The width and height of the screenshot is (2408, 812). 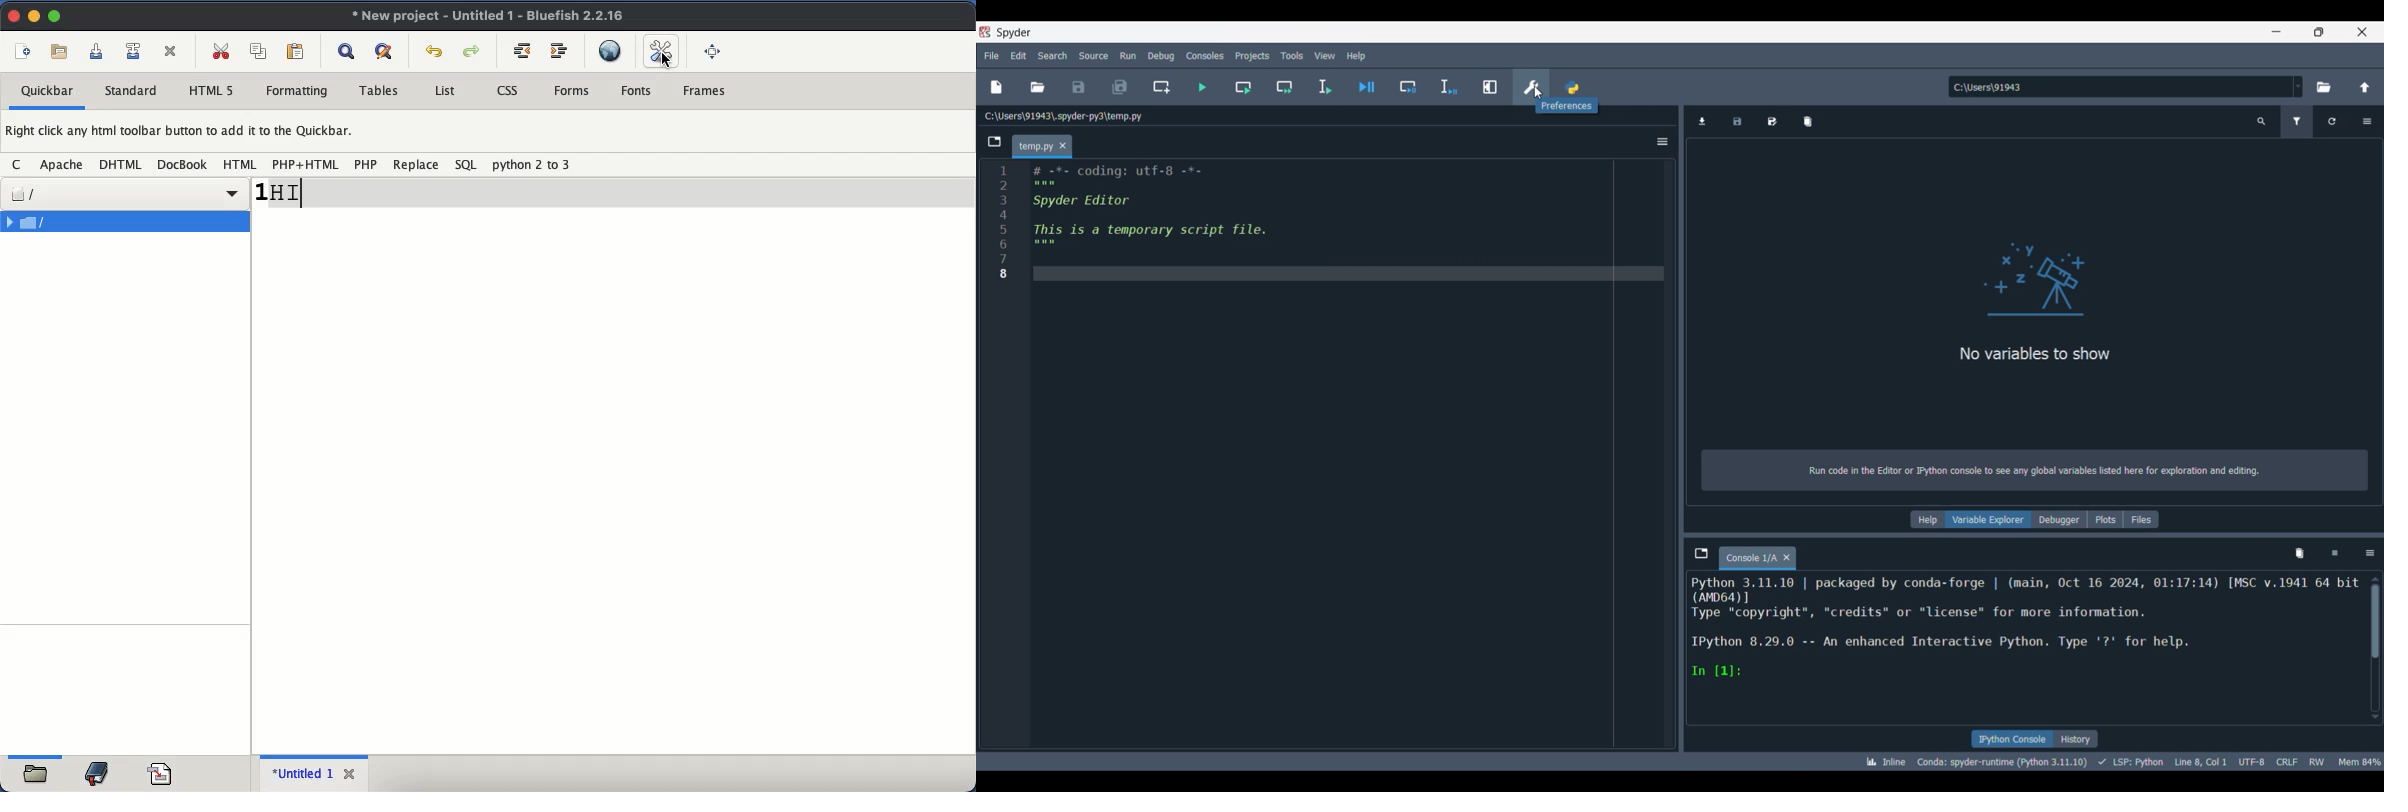 I want to click on Browse tabs, so click(x=994, y=142).